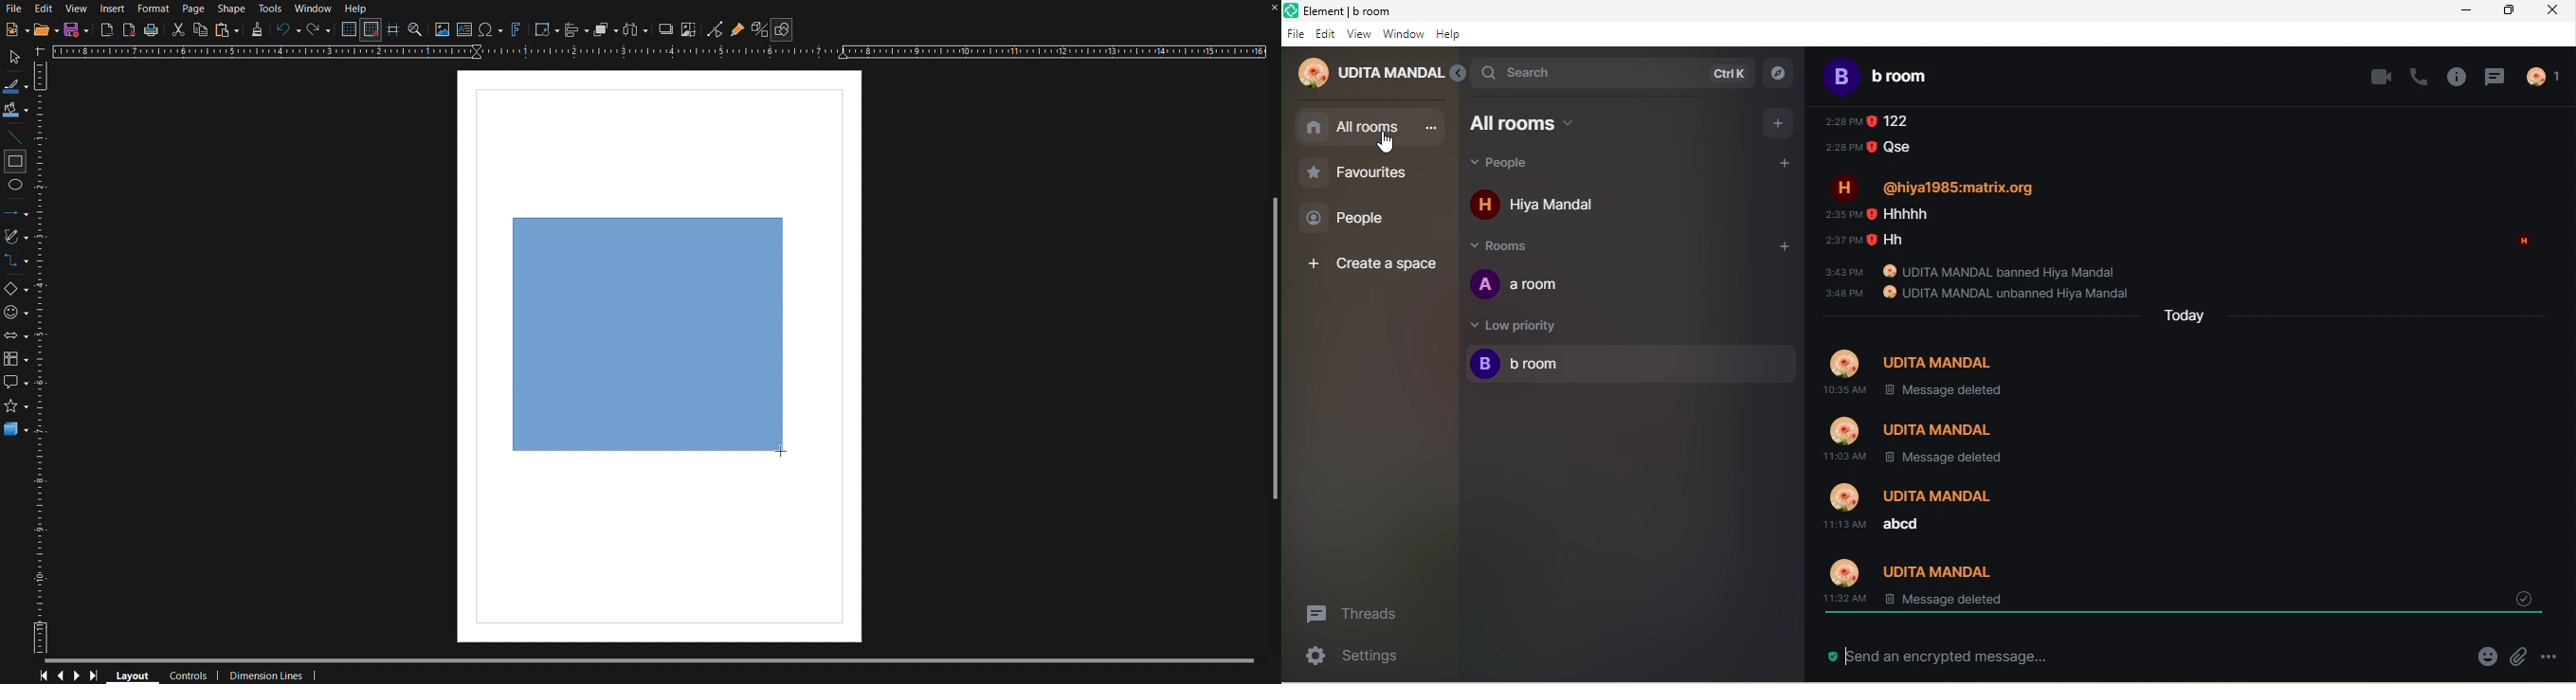 This screenshot has height=700, width=2576. I want to click on drop down, so click(2523, 595).